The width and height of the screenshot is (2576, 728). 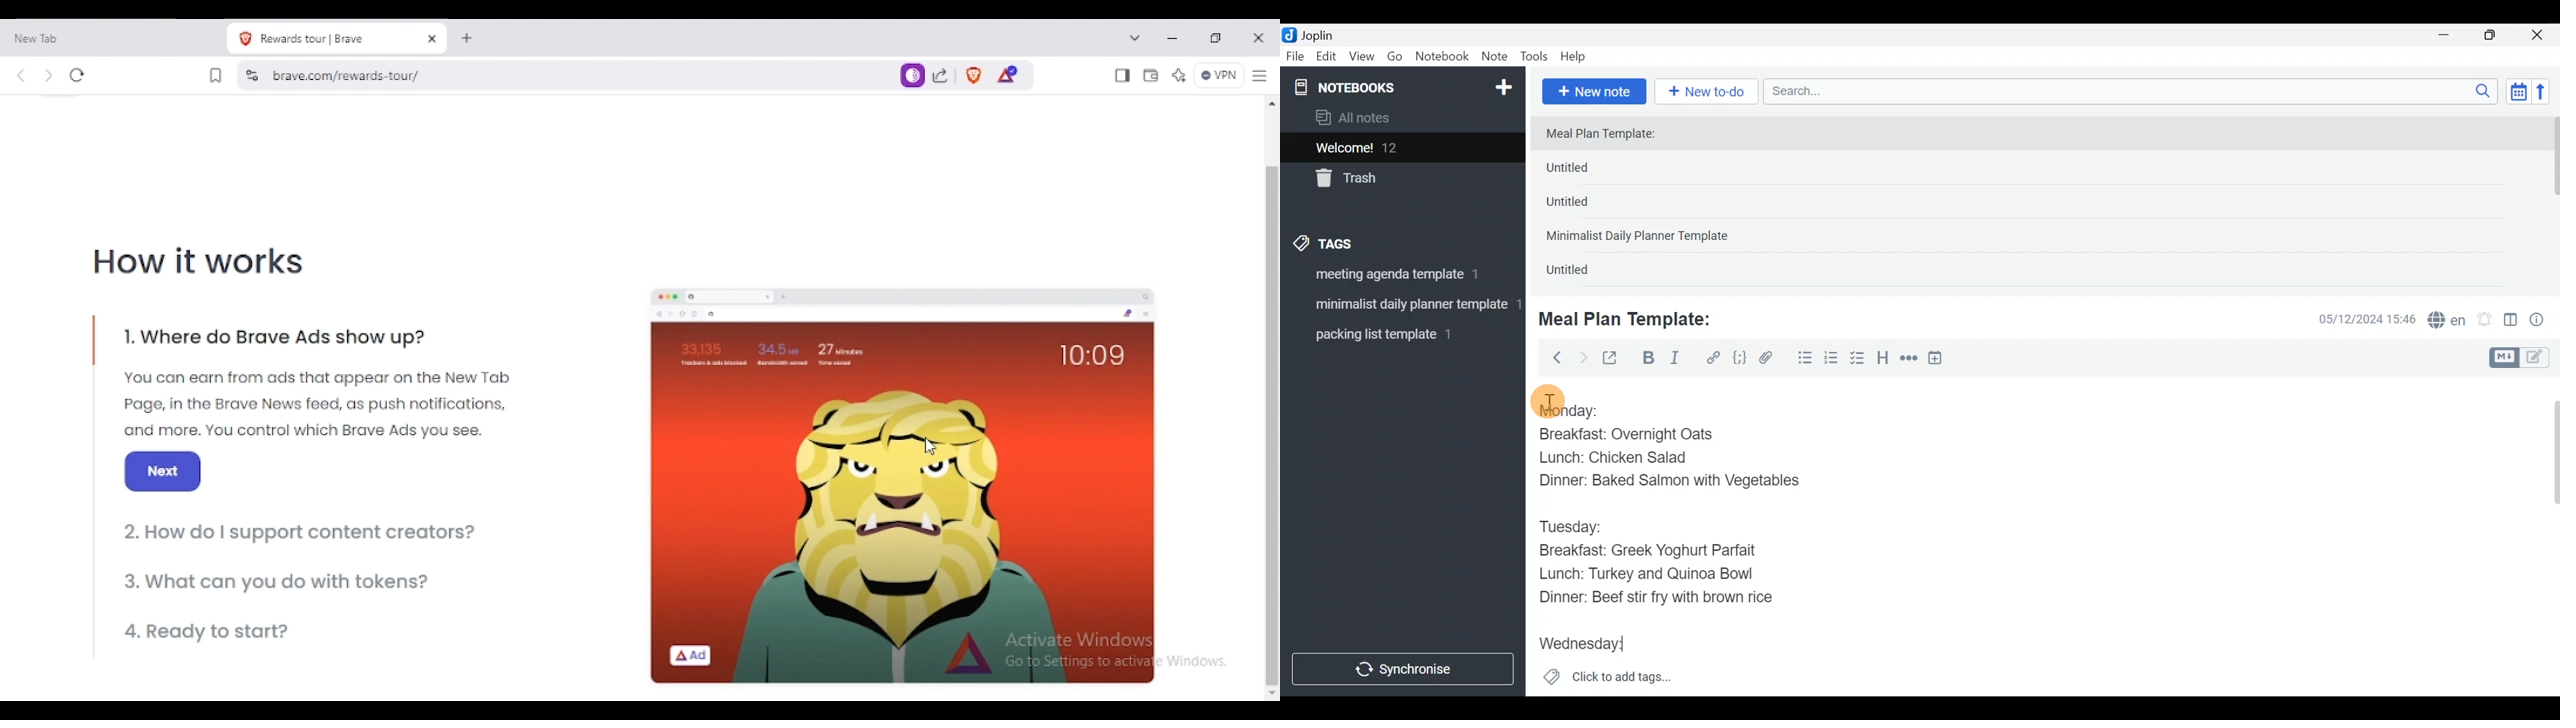 What do you see at coordinates (1713, 358) in the screenshot?
I see `Hyperlink` at bounding box center [1713, 358].